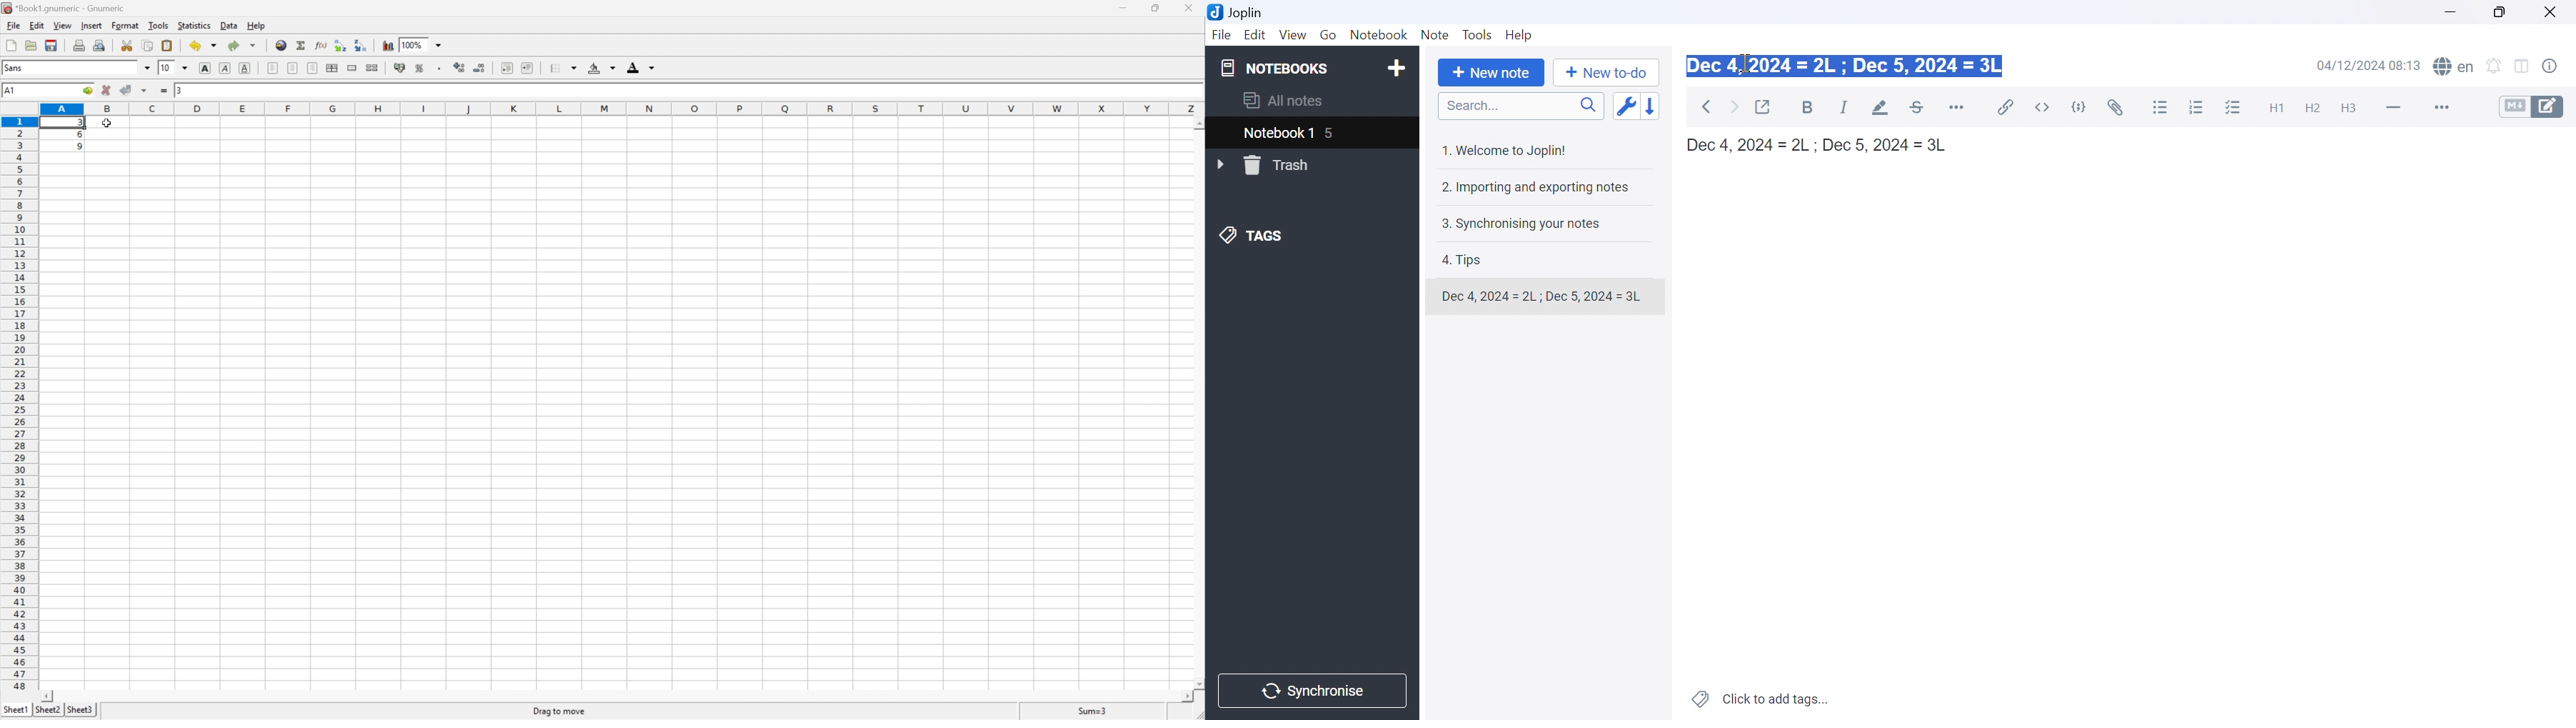 The image size is (2576, 728). Describe the element at coordinates (75, 135) in the screenshot. I see `6` at that location.